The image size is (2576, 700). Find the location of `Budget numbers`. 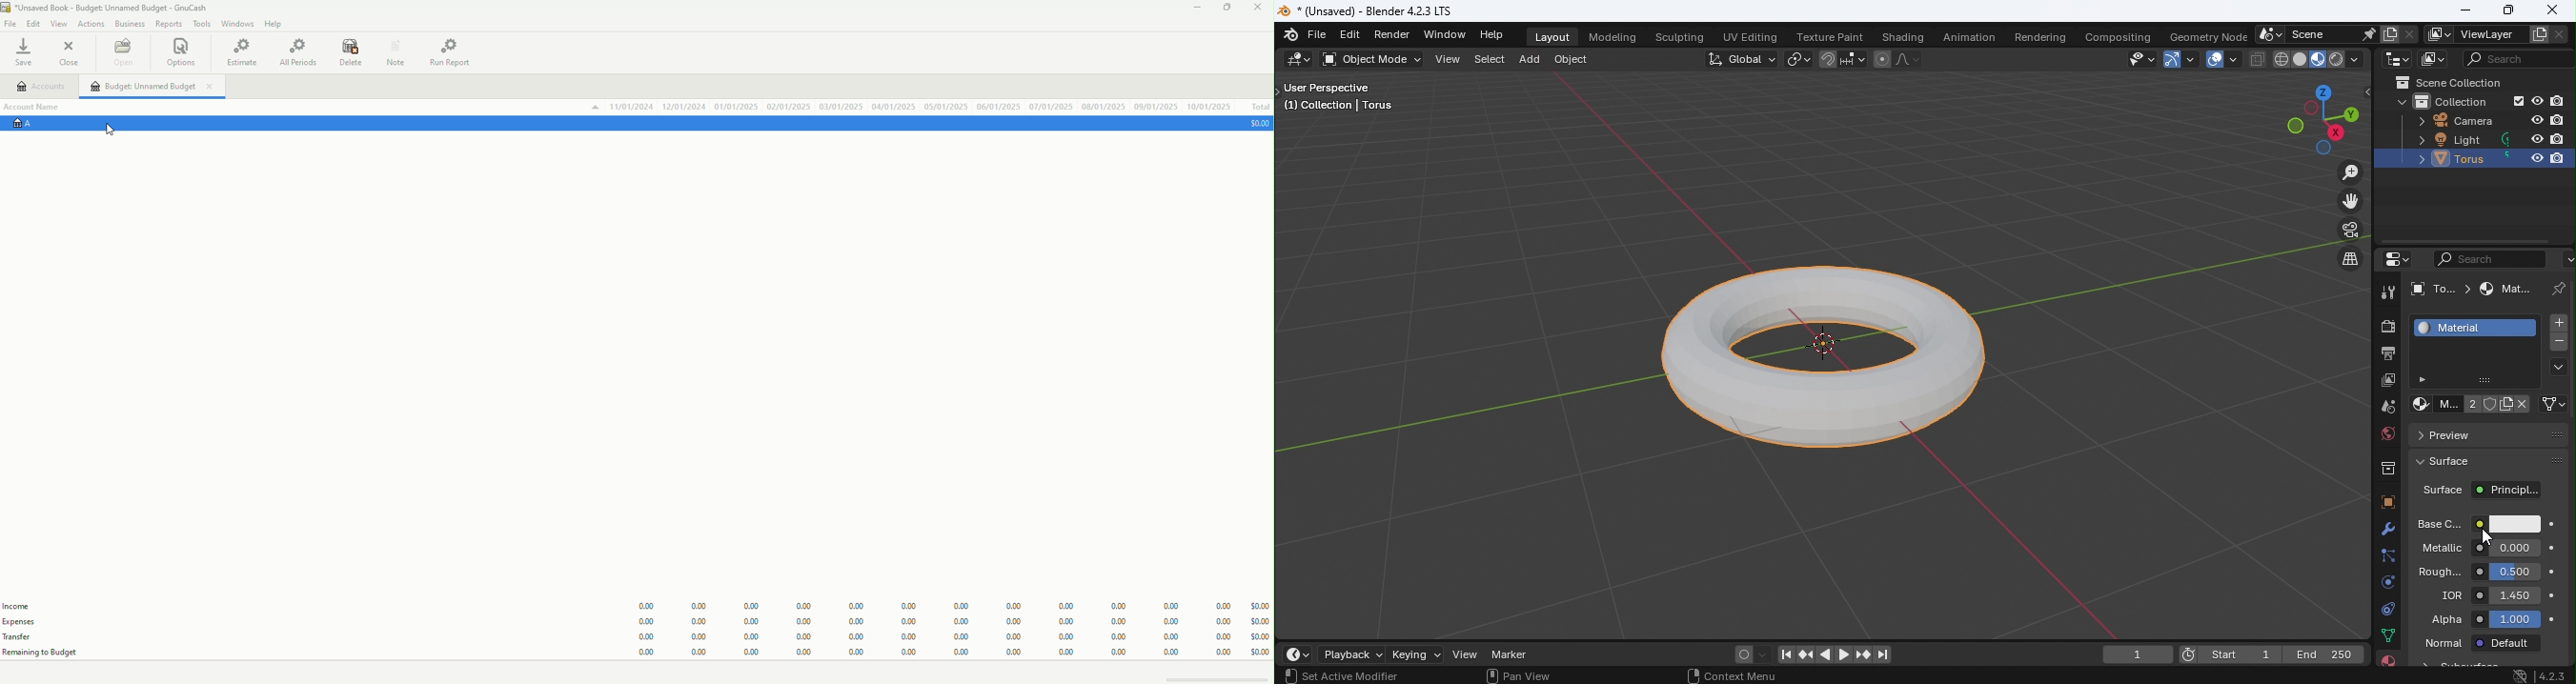

Budget numbers is located at coordinates (943, 626).